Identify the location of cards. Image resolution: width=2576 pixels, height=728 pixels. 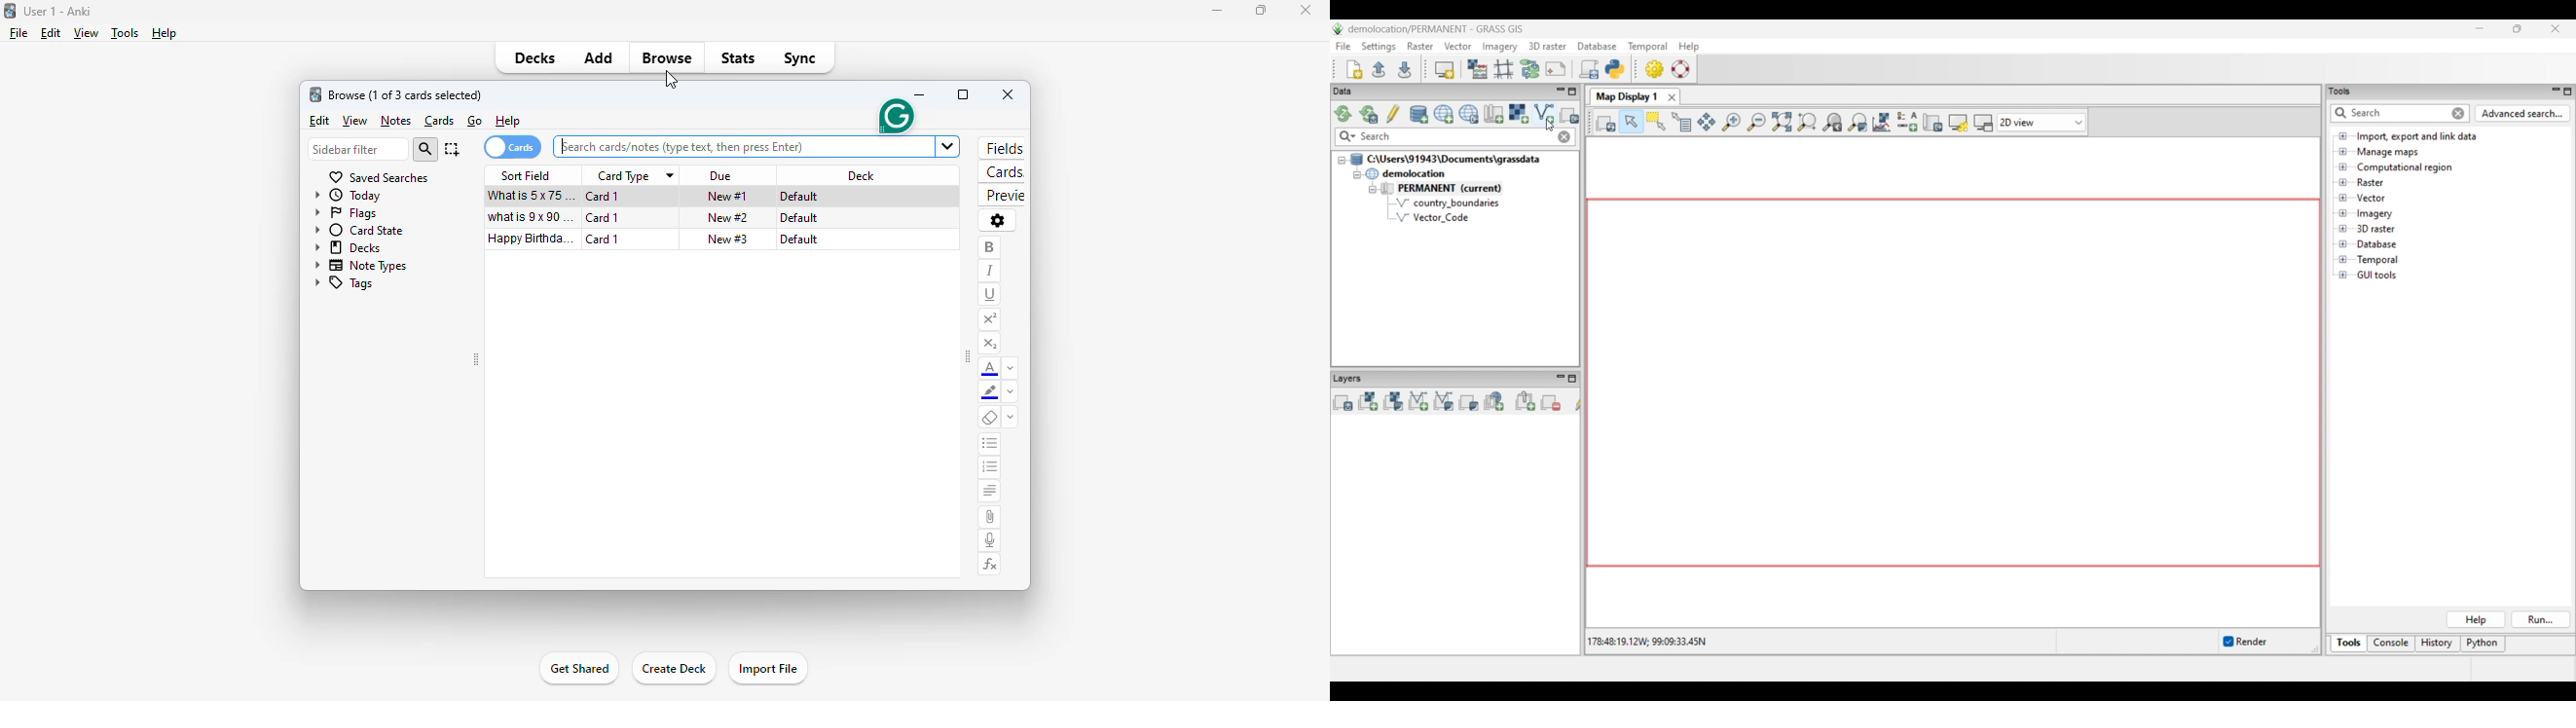
(440, 121).